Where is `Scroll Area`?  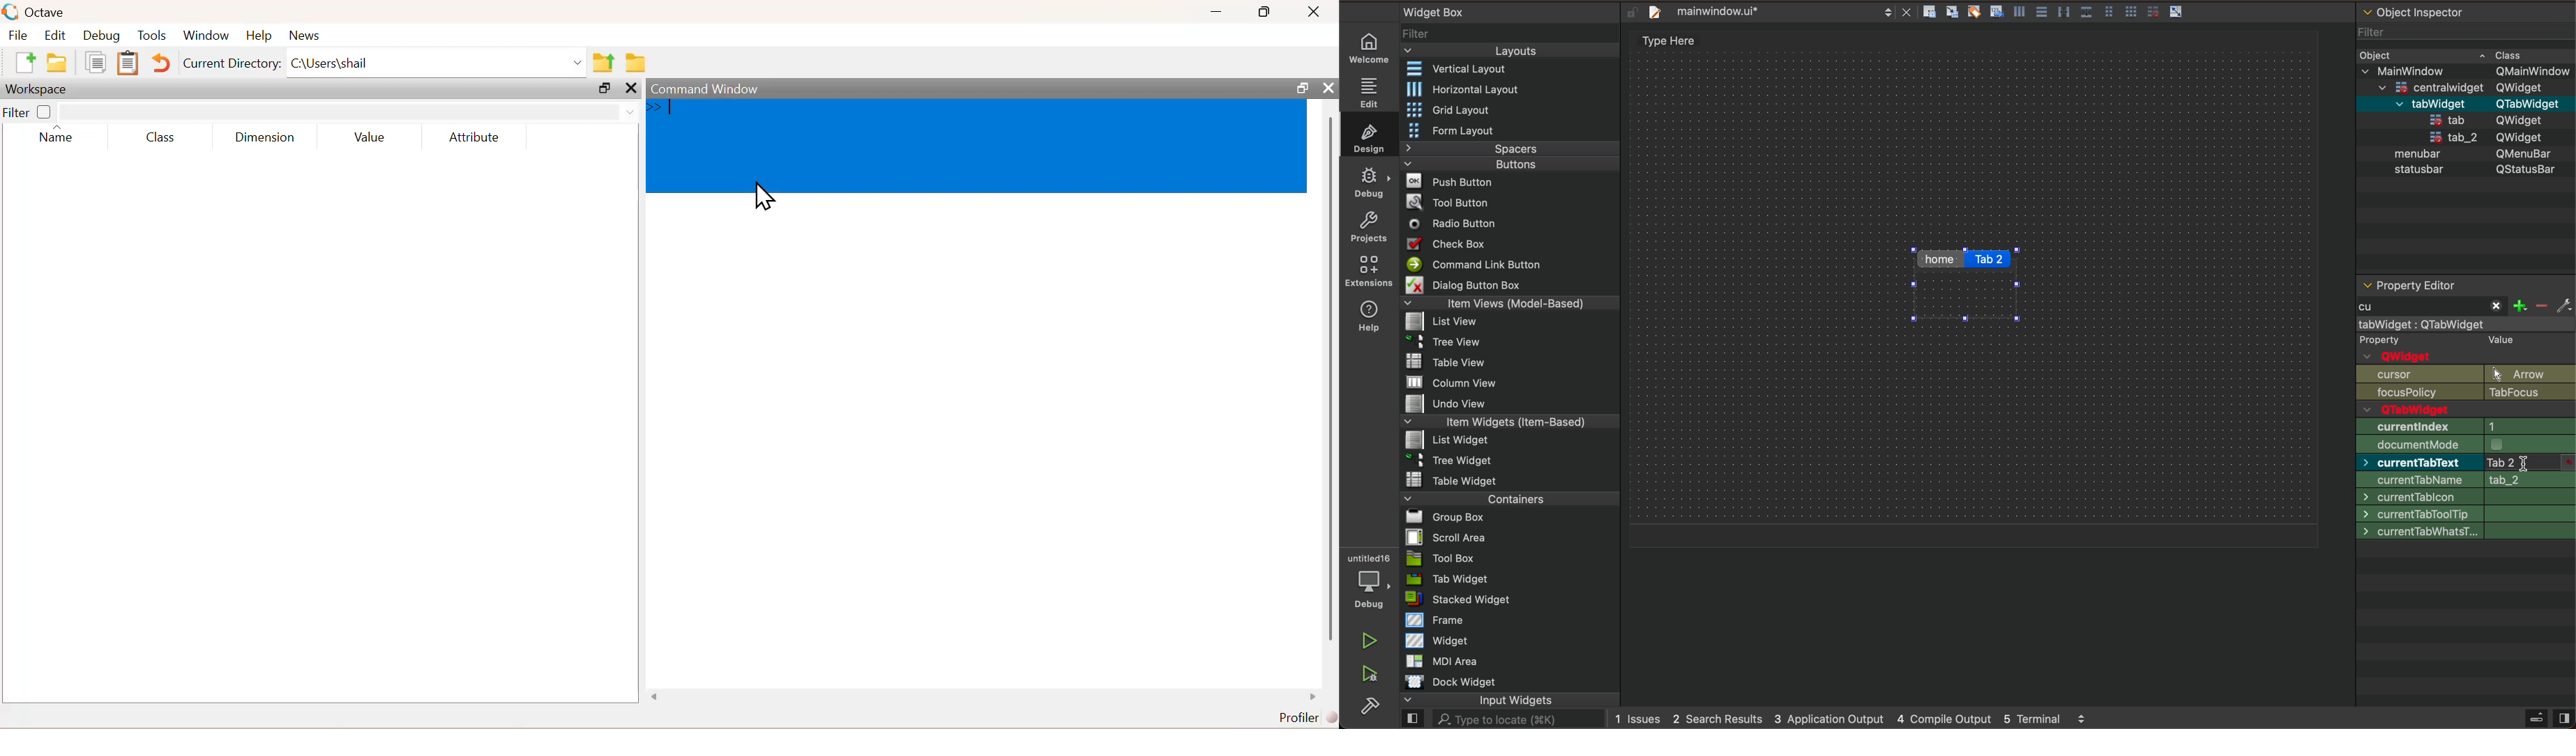 Scroll Area is located at coordinates (1449, 536).